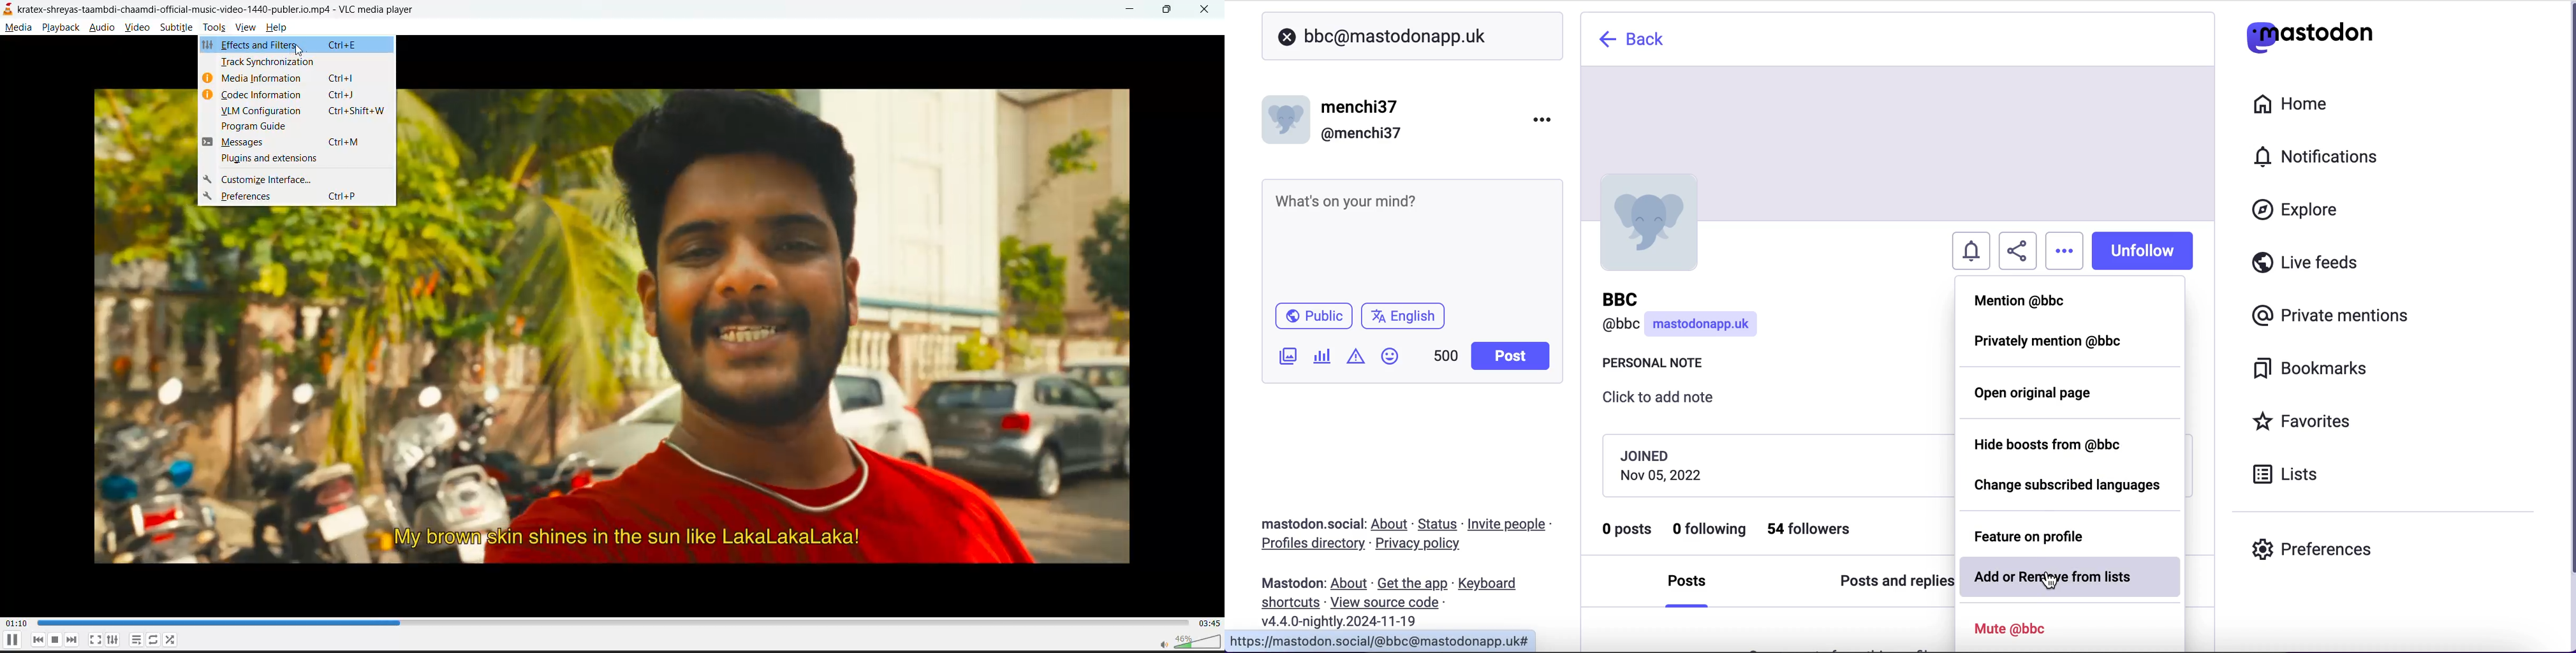  Describe the element at coordinates (2334, 313) in the screenshot. I see `private mentions` at that location.